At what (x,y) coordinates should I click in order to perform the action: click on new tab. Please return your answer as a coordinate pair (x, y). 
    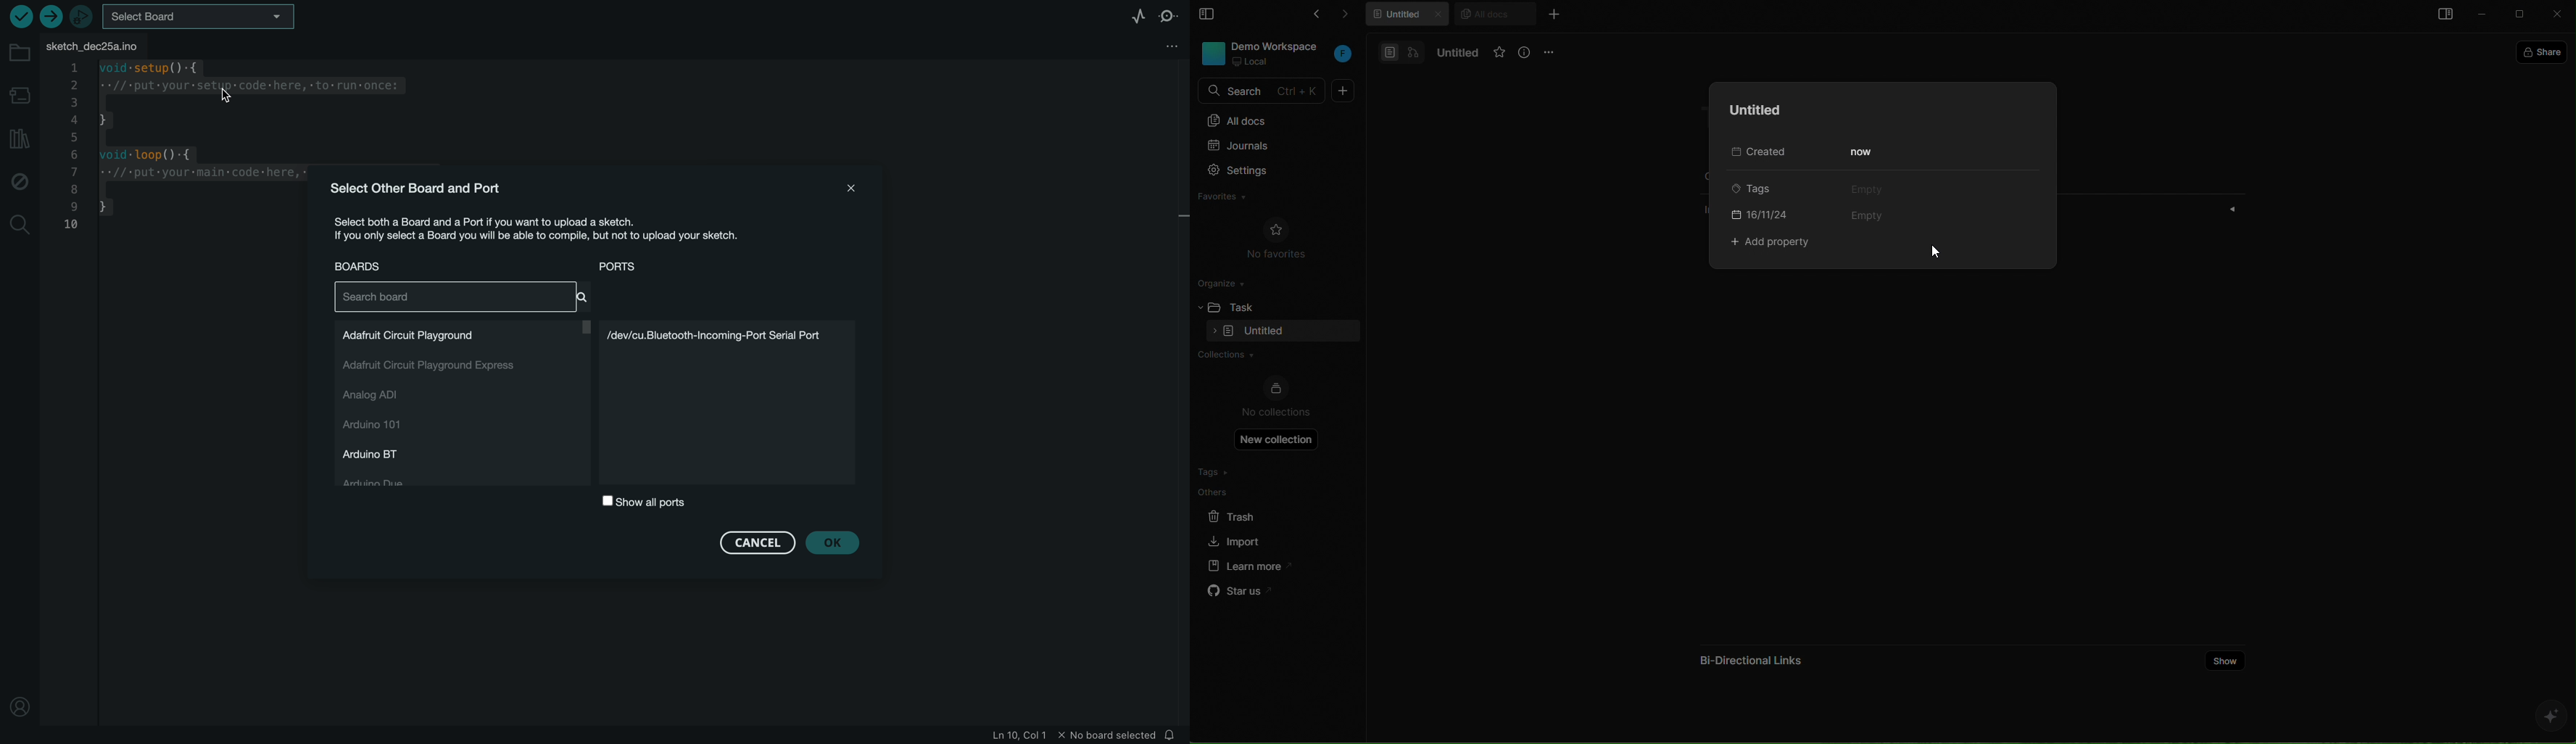
    Looking at the image, I should click on (1553, 14).